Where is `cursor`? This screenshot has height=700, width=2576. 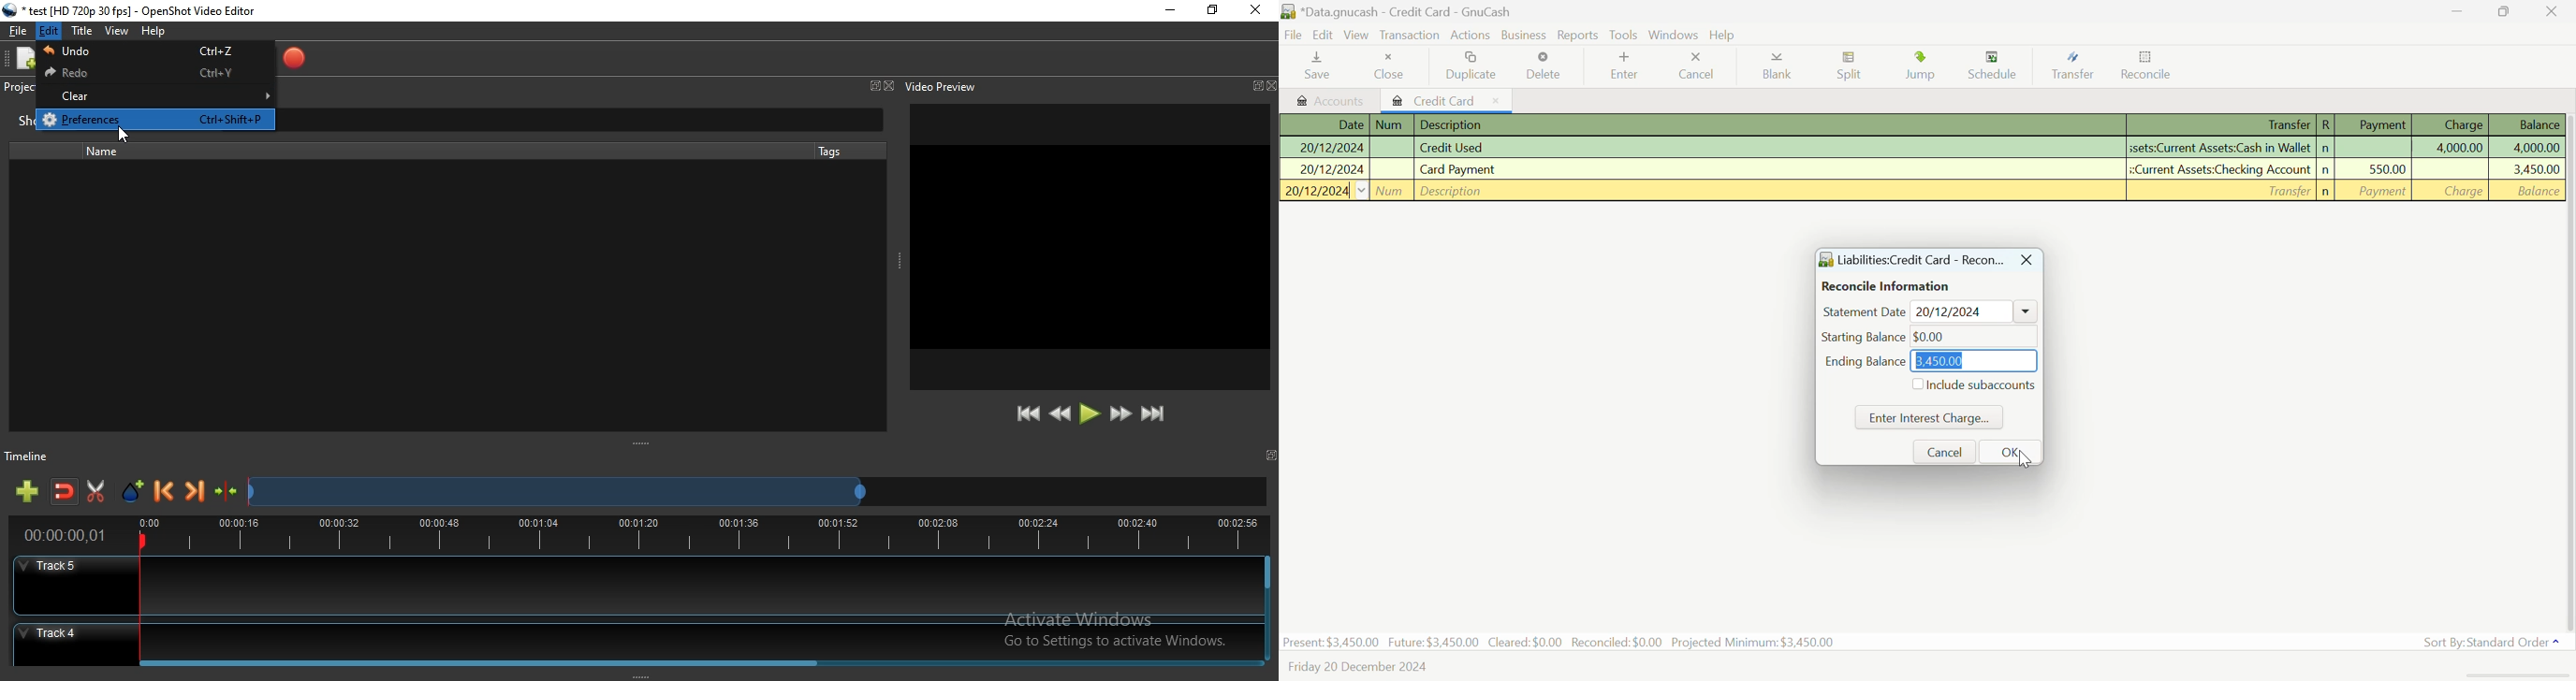
cursor is located at coordinates (2024, 460).